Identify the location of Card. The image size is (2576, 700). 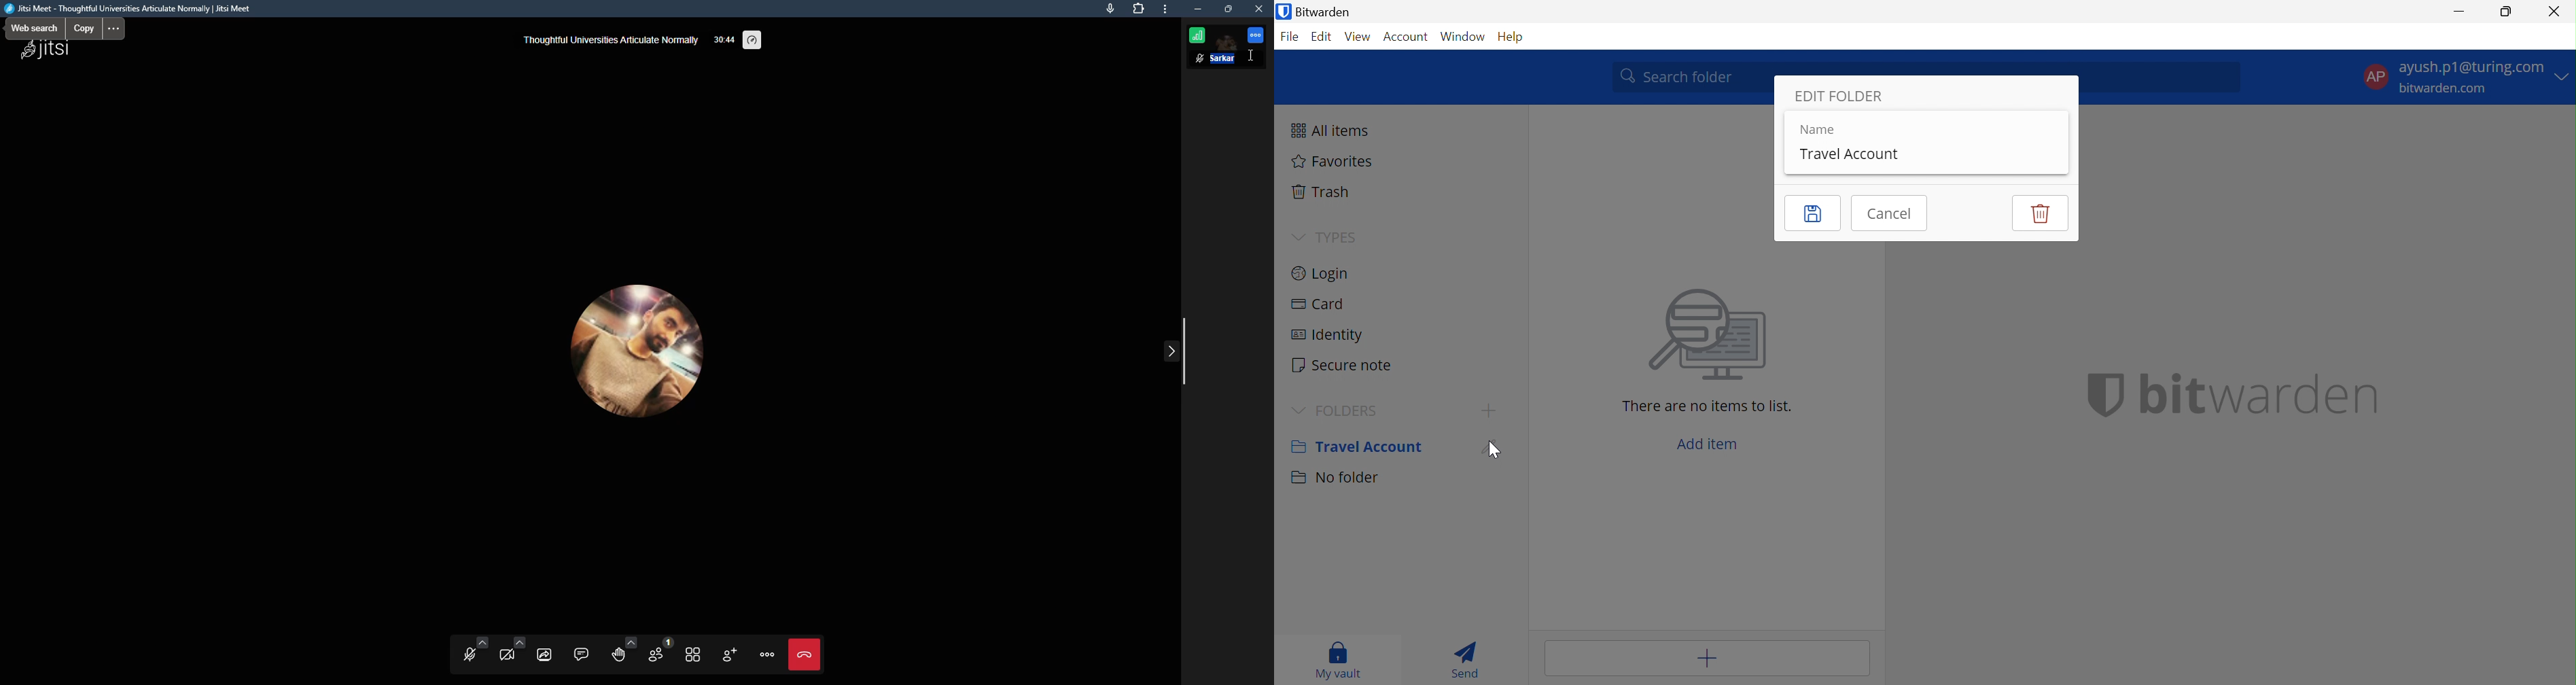
(1318, 304).